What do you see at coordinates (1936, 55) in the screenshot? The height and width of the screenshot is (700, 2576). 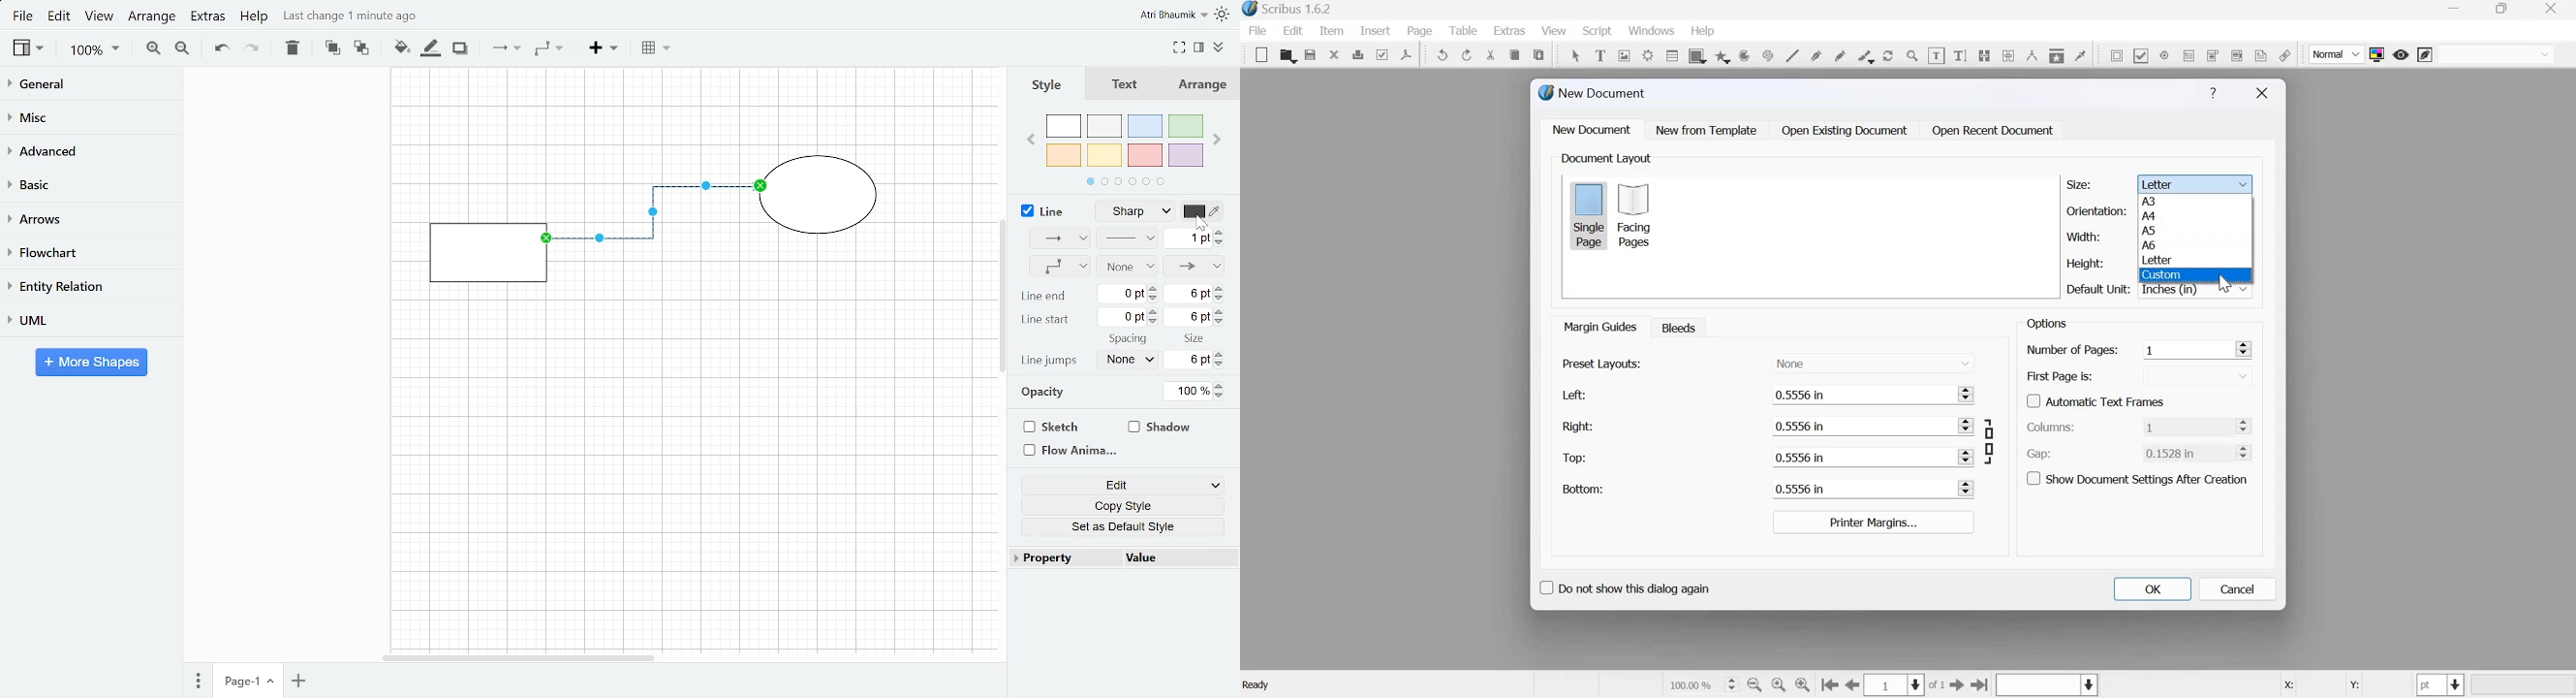 I see `edit contents of frame` at bounding box center [1936, 55].